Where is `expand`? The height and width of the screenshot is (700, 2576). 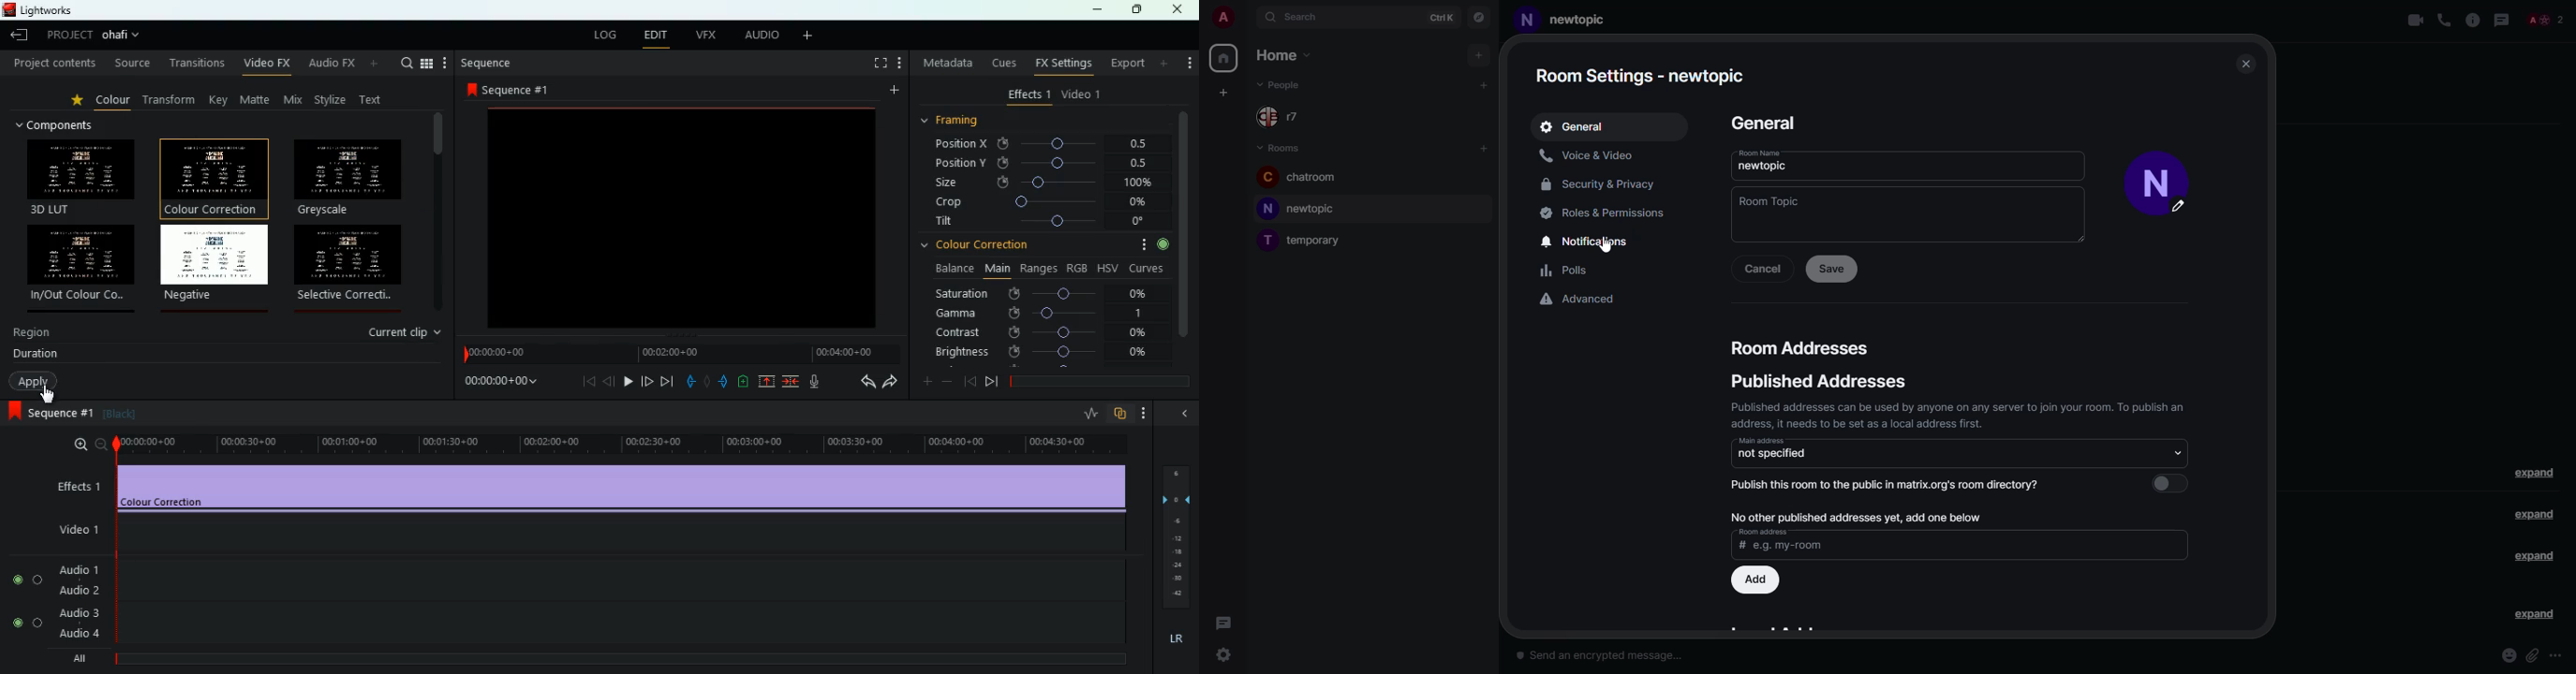 expand is located at coordinates (2534, 614).